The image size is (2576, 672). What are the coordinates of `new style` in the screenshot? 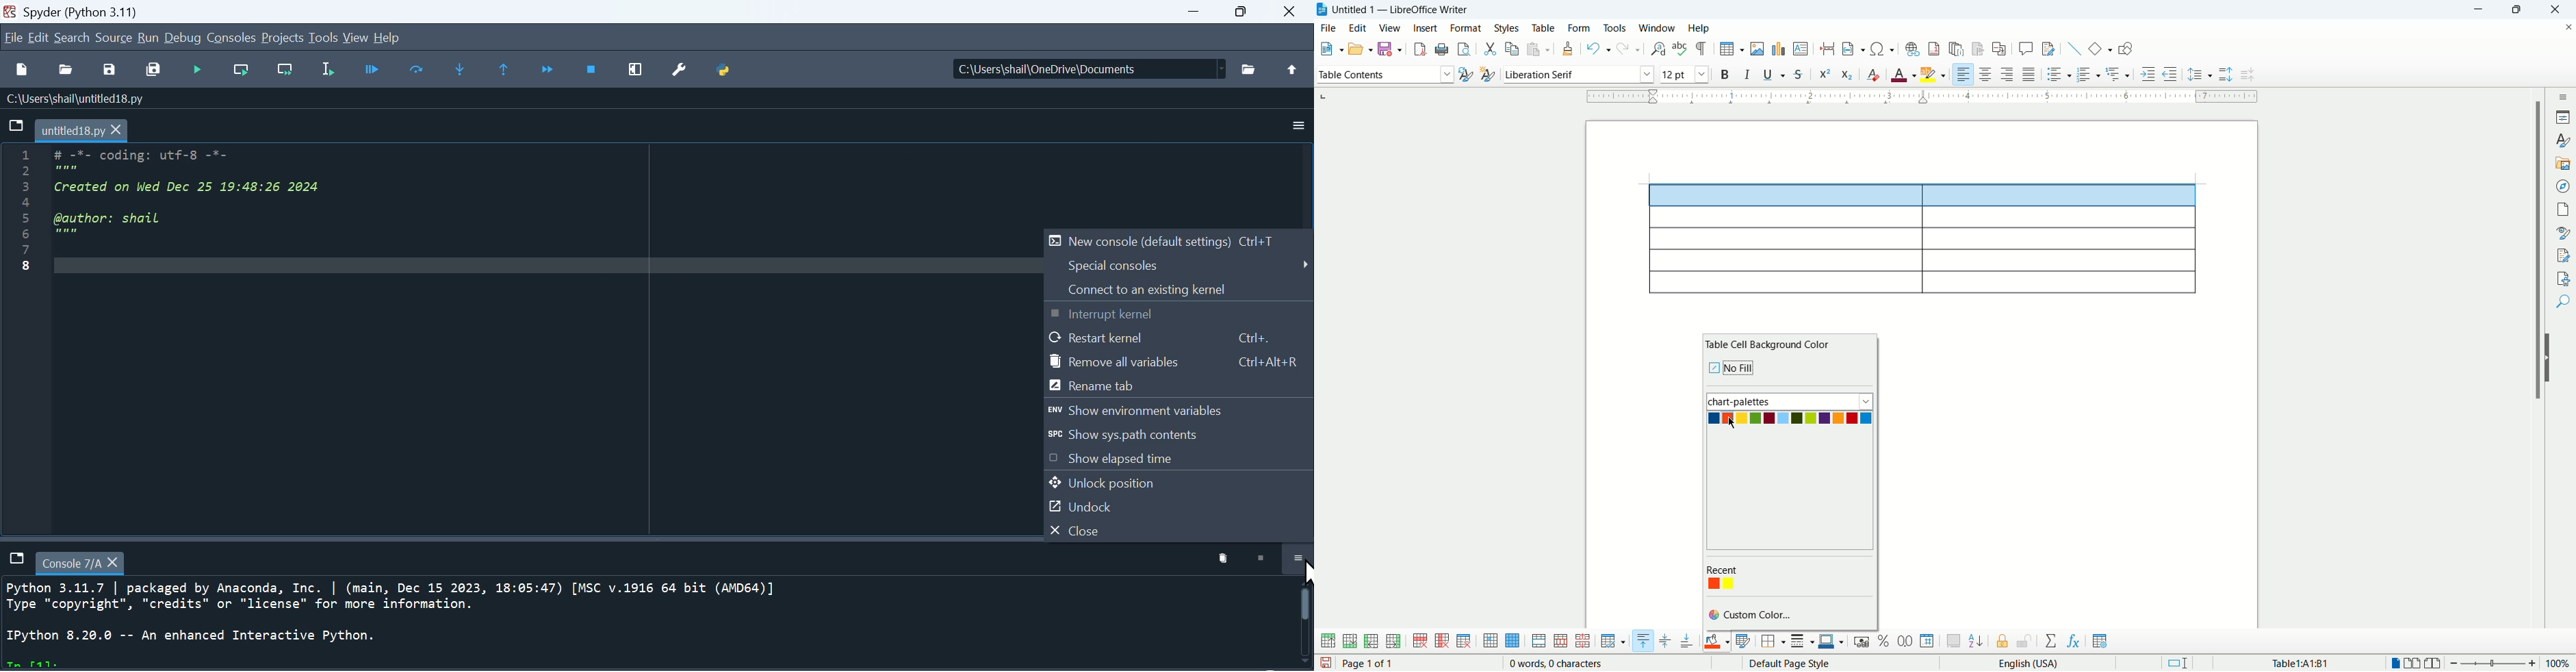 It's located at (1487, 76).